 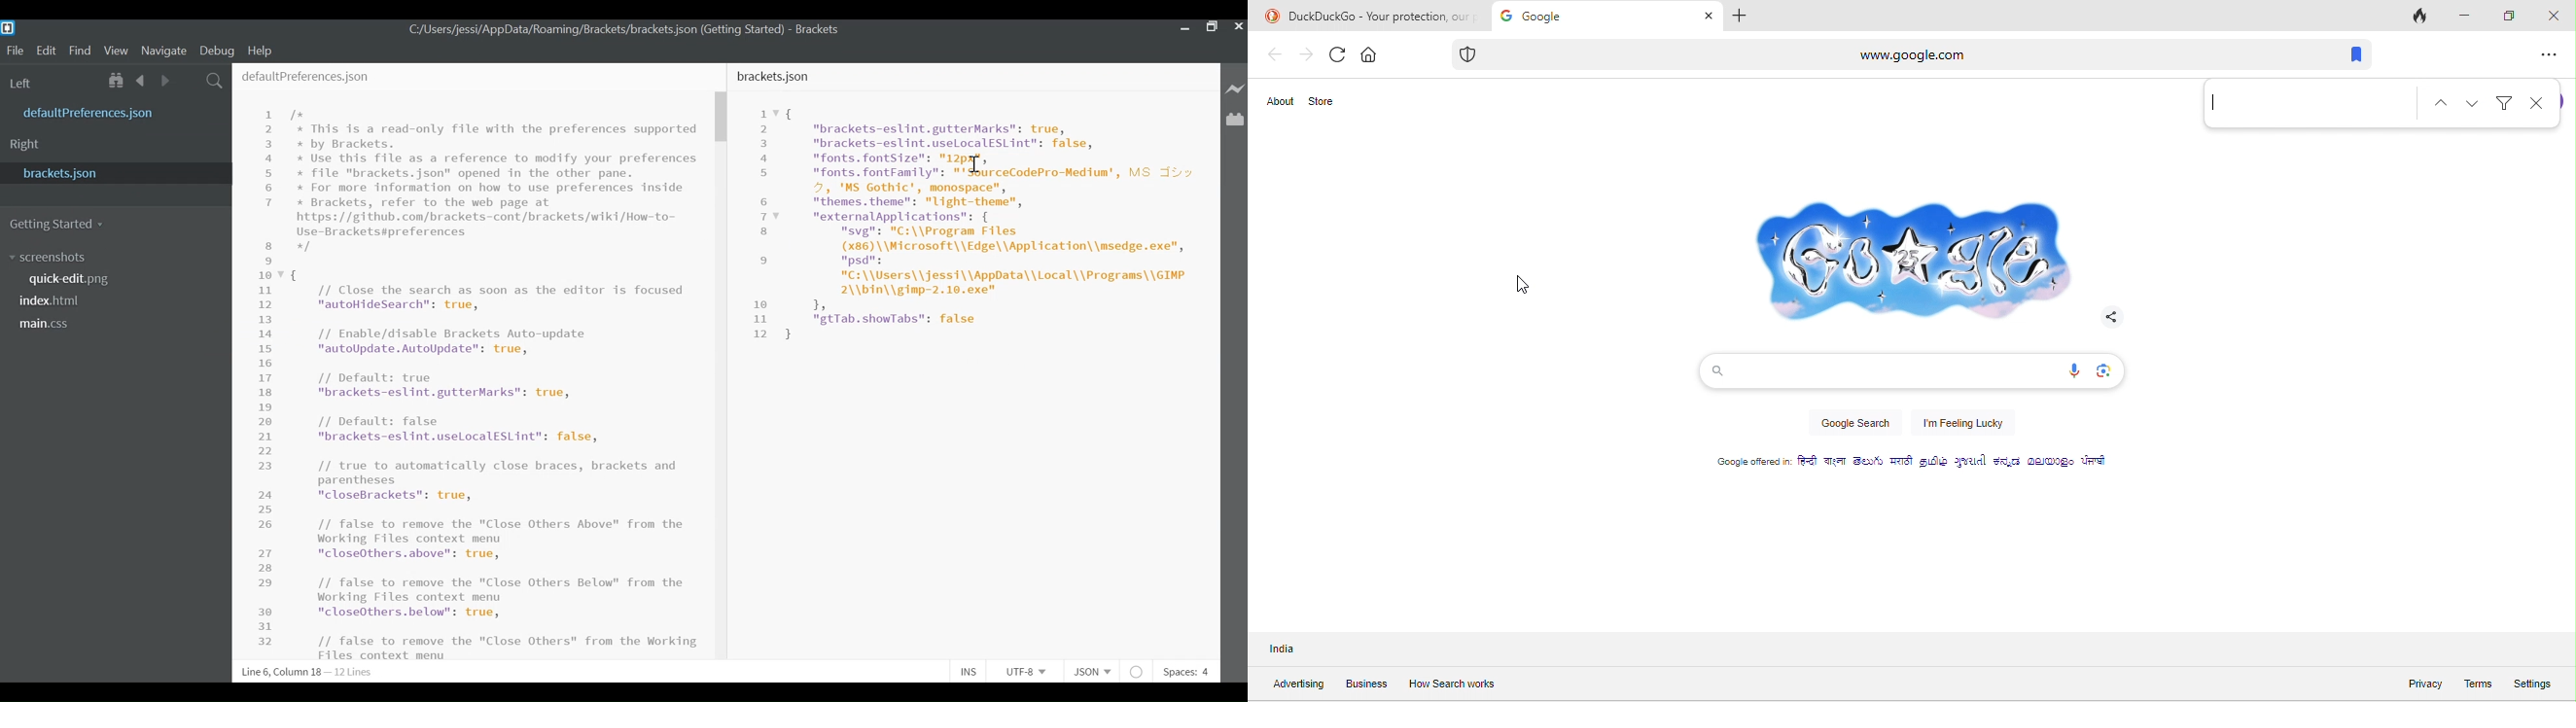 I want to click on No lintel available for JSON , so click(x=1138, y=670).